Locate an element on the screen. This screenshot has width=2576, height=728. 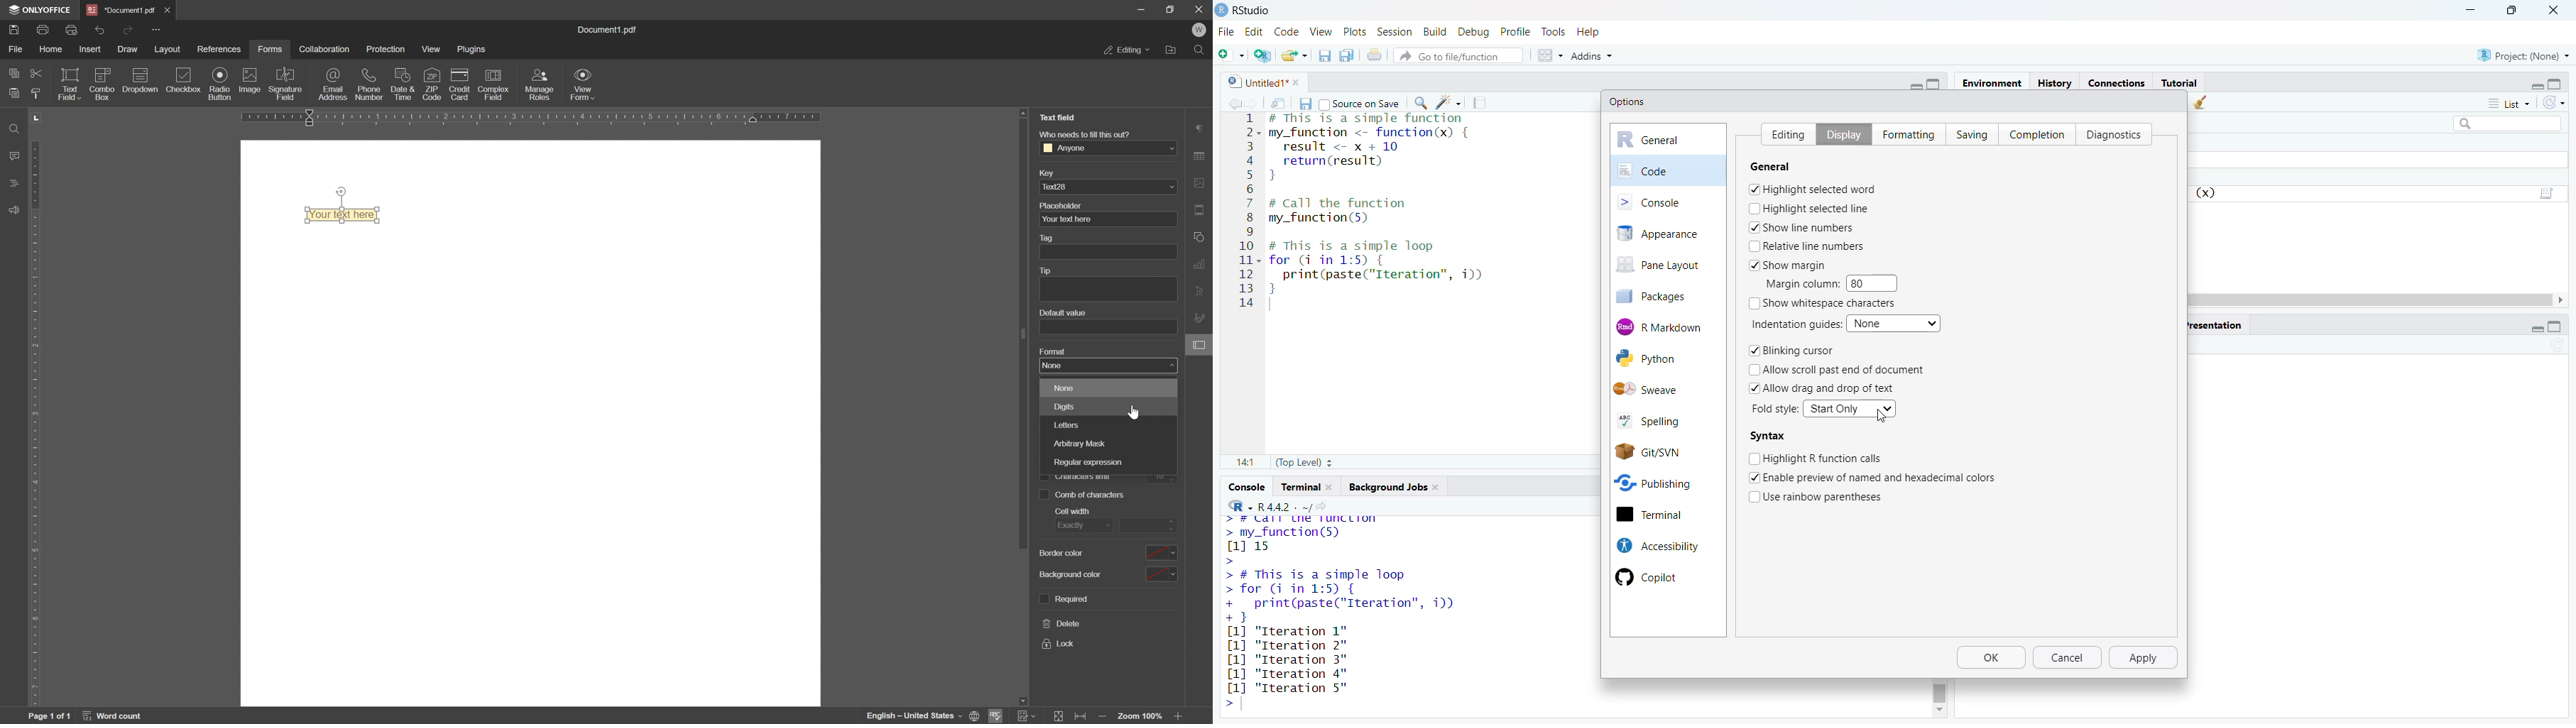
Publishing is located at coordinates (1664, 481).